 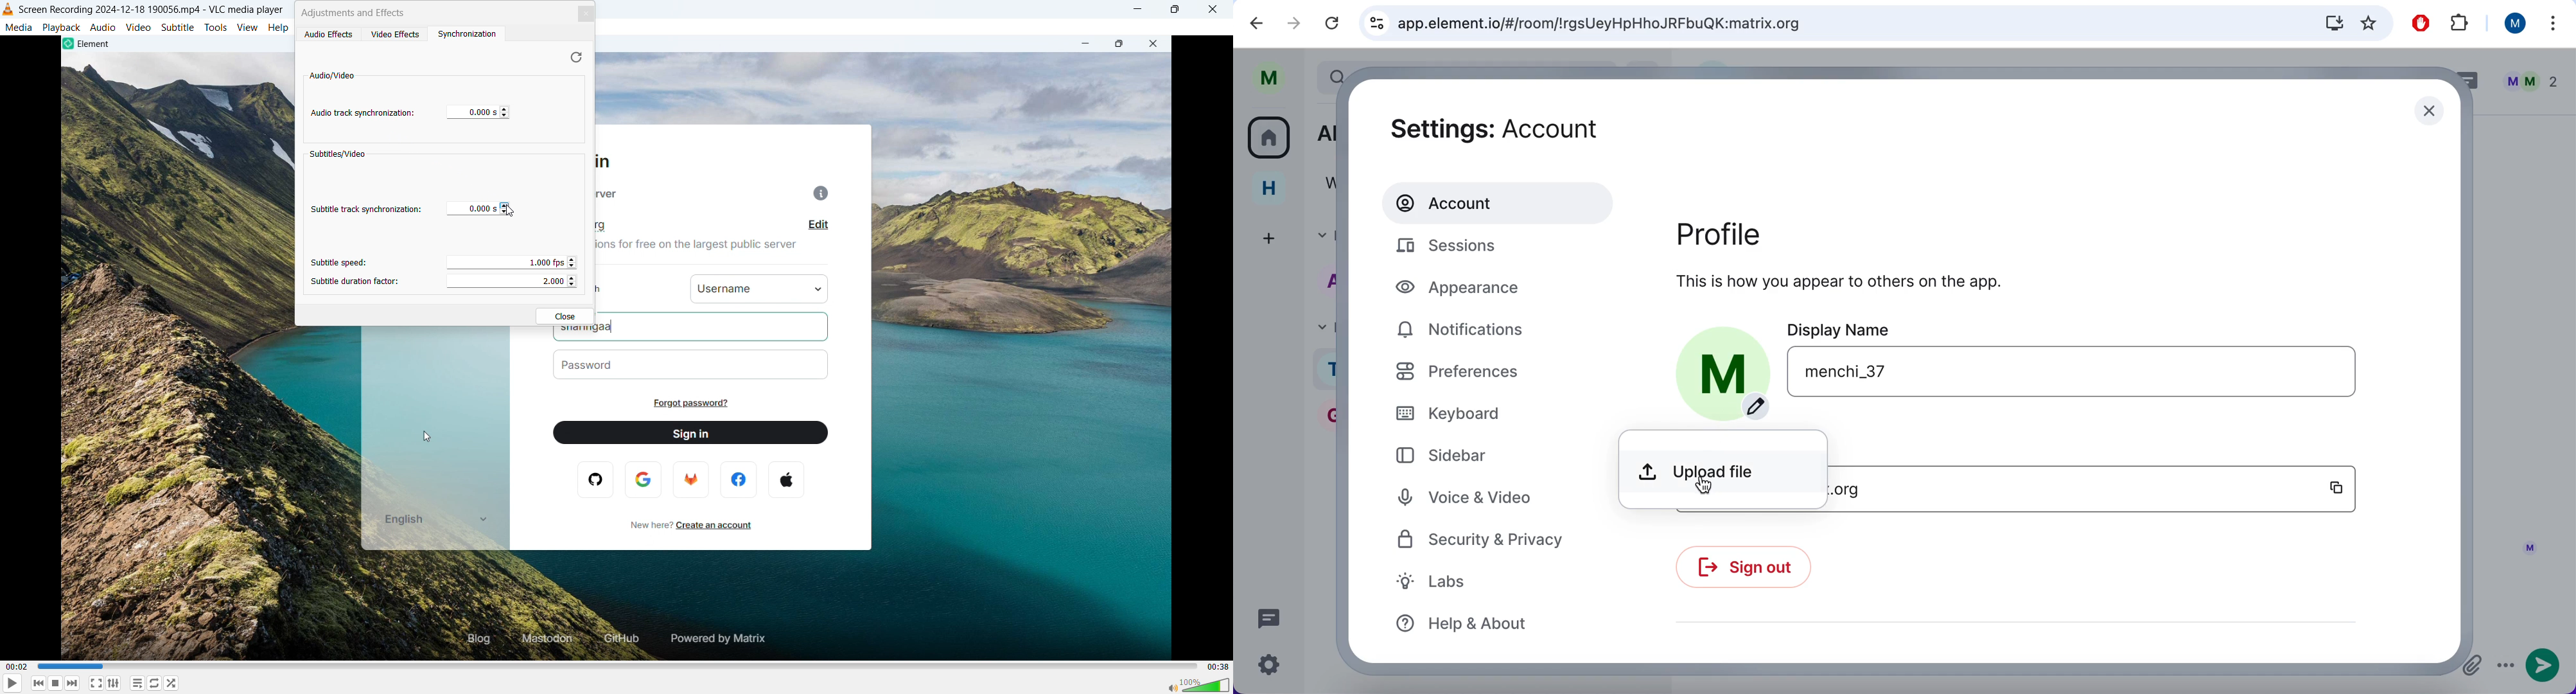 What do you see at coordinates (216, 28) in the screenshot?
I see `tools` at bounding box center [216, 28].